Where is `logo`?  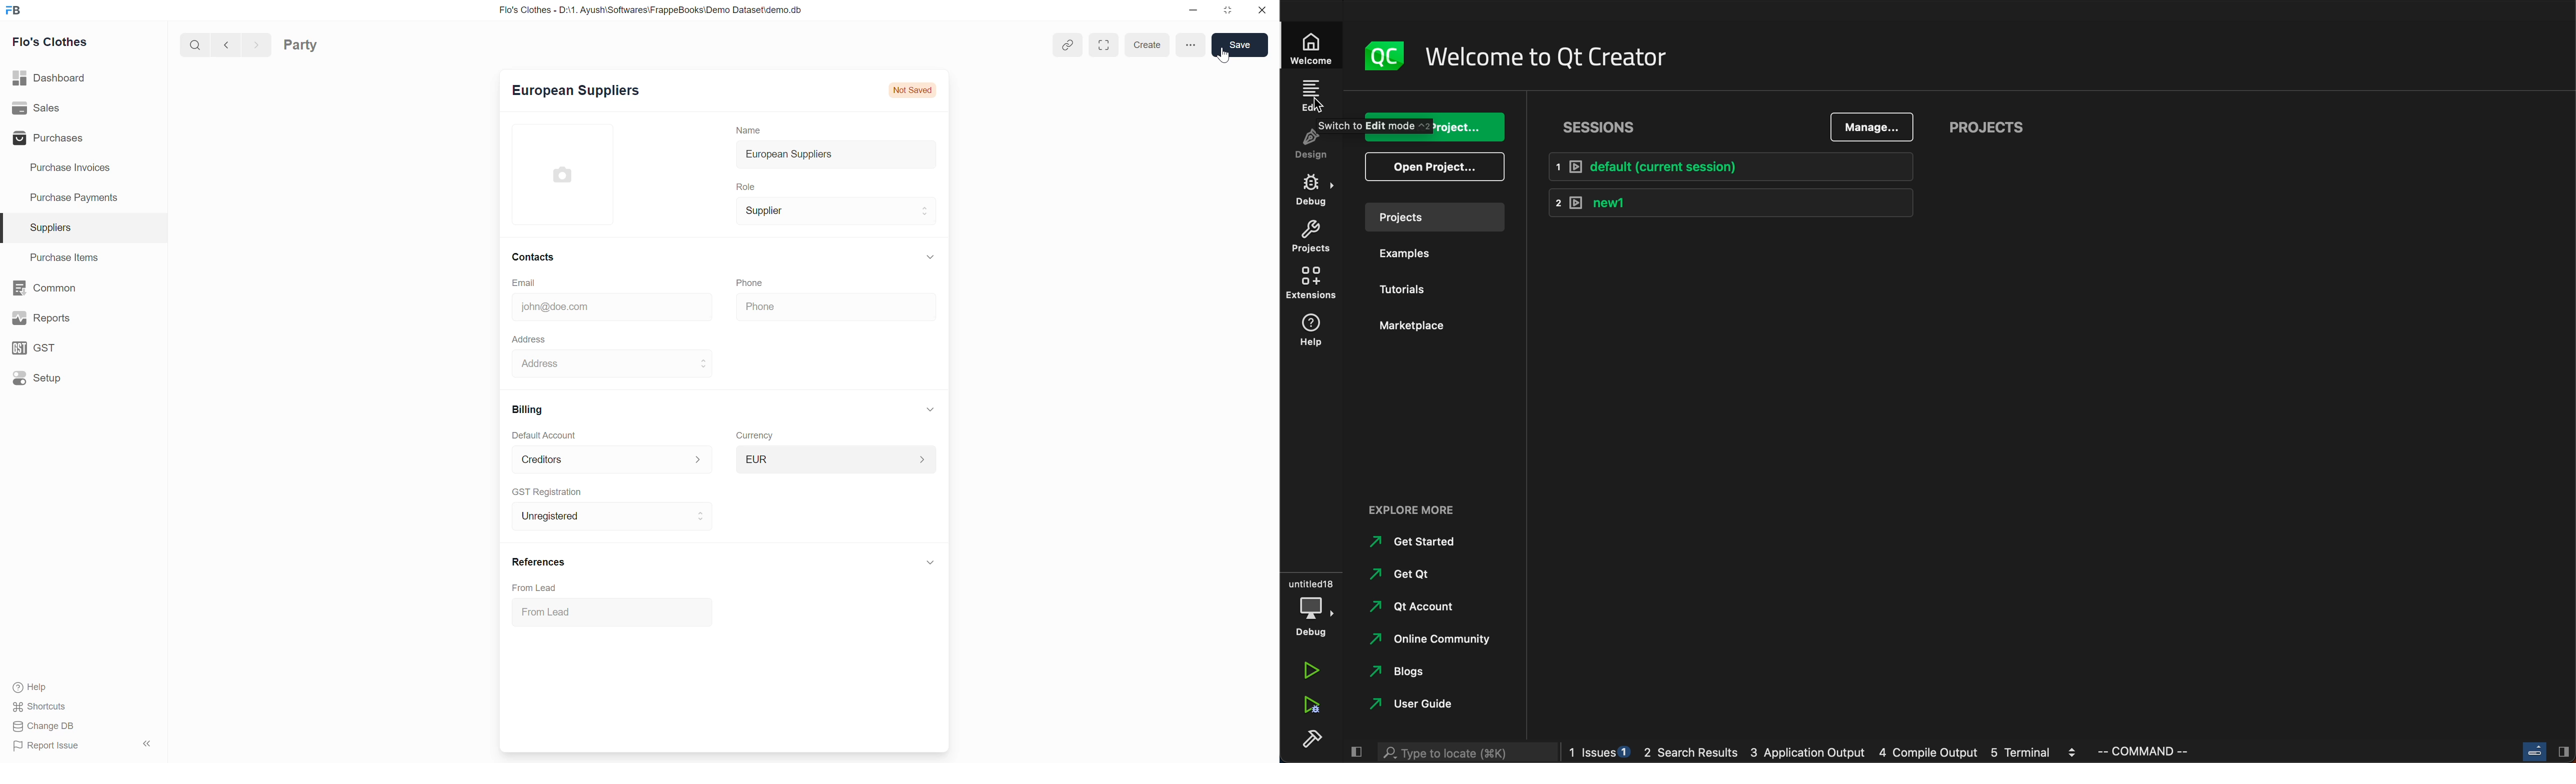 logo is located at coordinates (1386, 56).